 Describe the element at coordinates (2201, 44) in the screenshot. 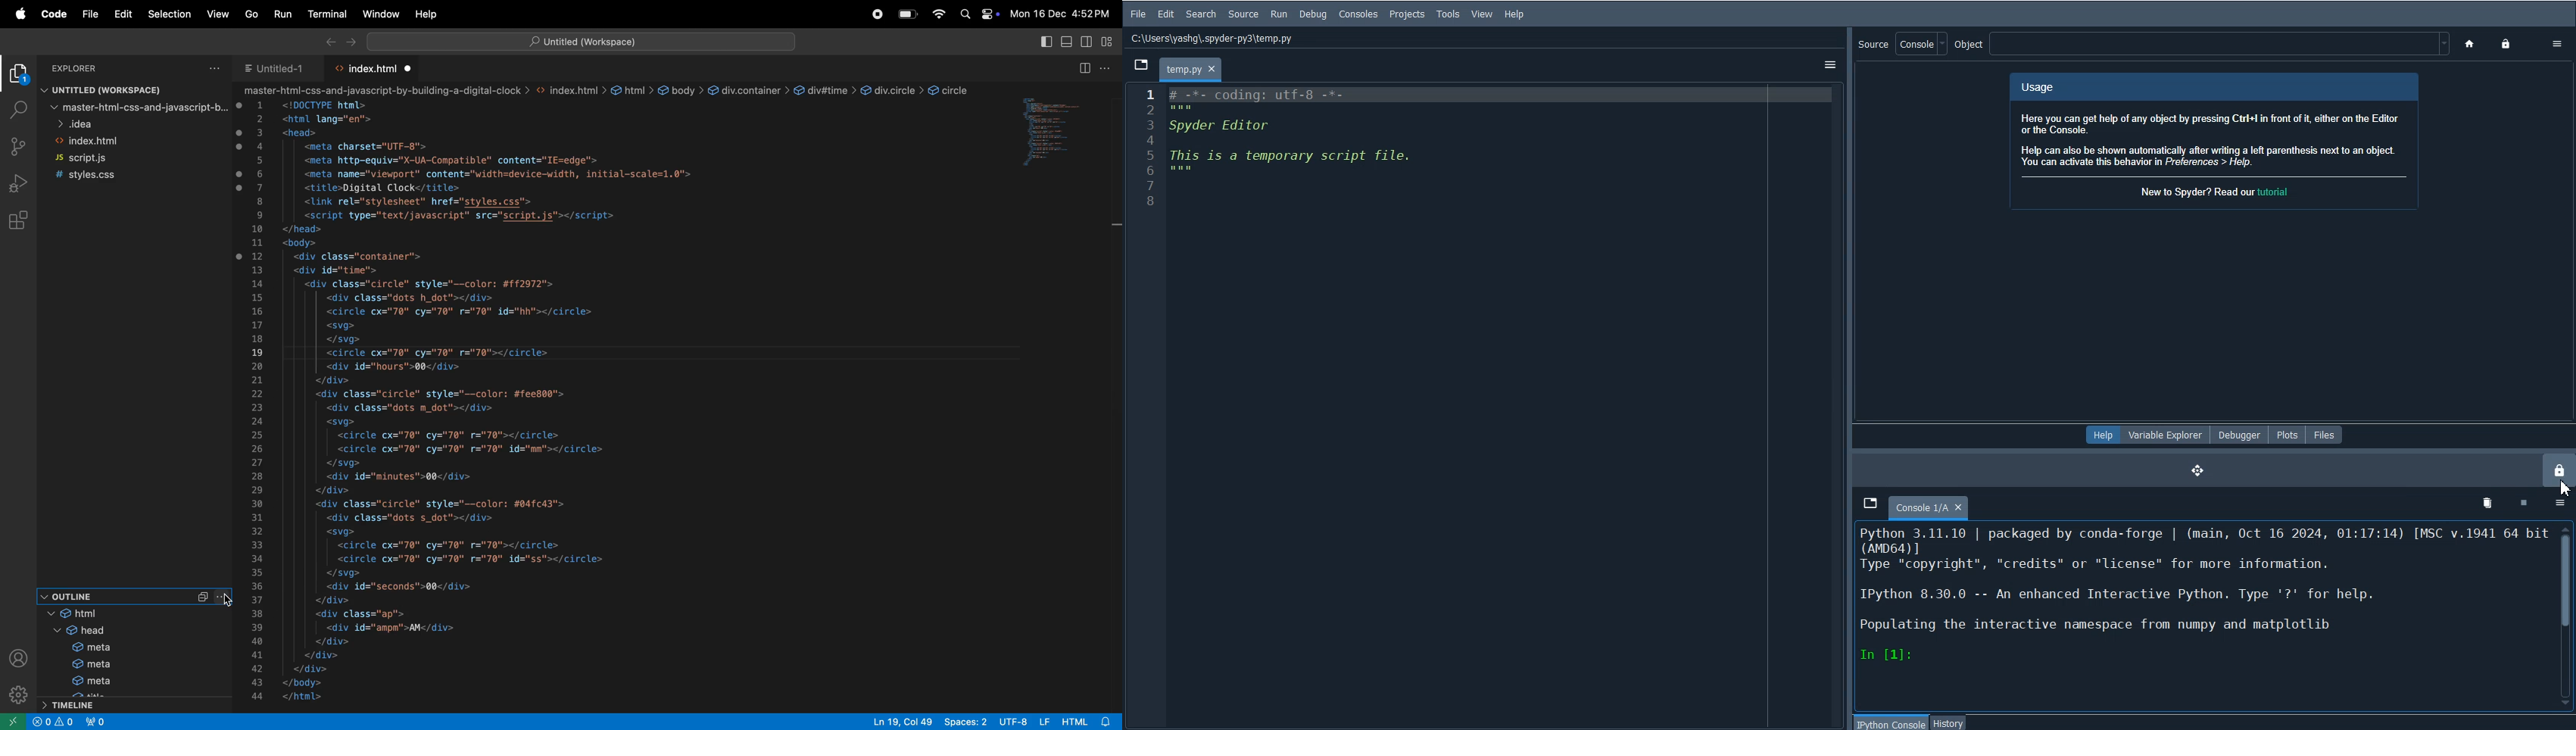

I see `Object` at that location.